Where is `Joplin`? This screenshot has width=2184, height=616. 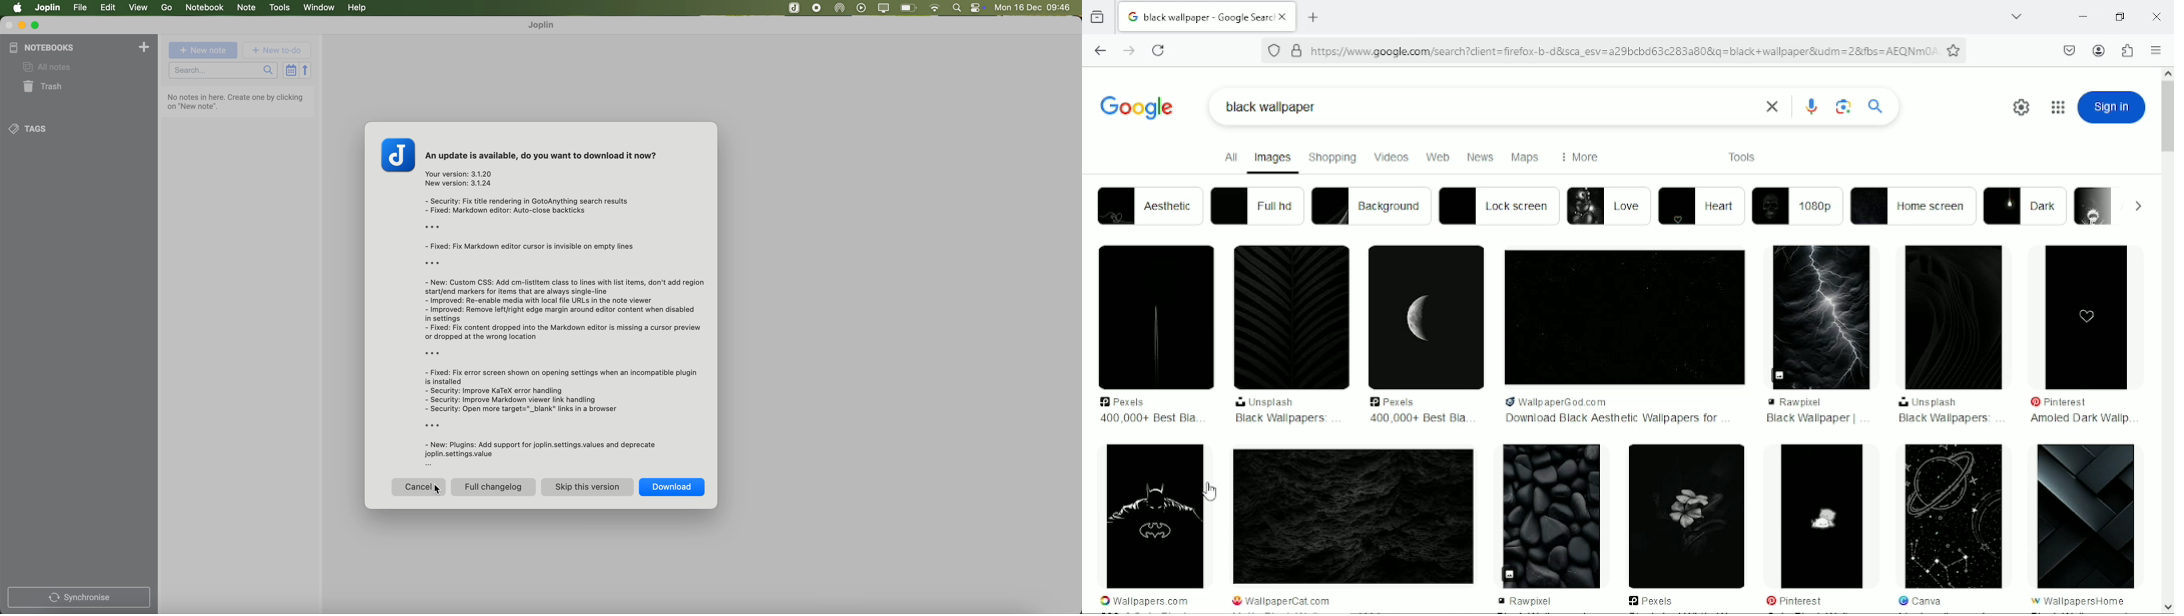 Joplin is located at coordinates (543, 25).